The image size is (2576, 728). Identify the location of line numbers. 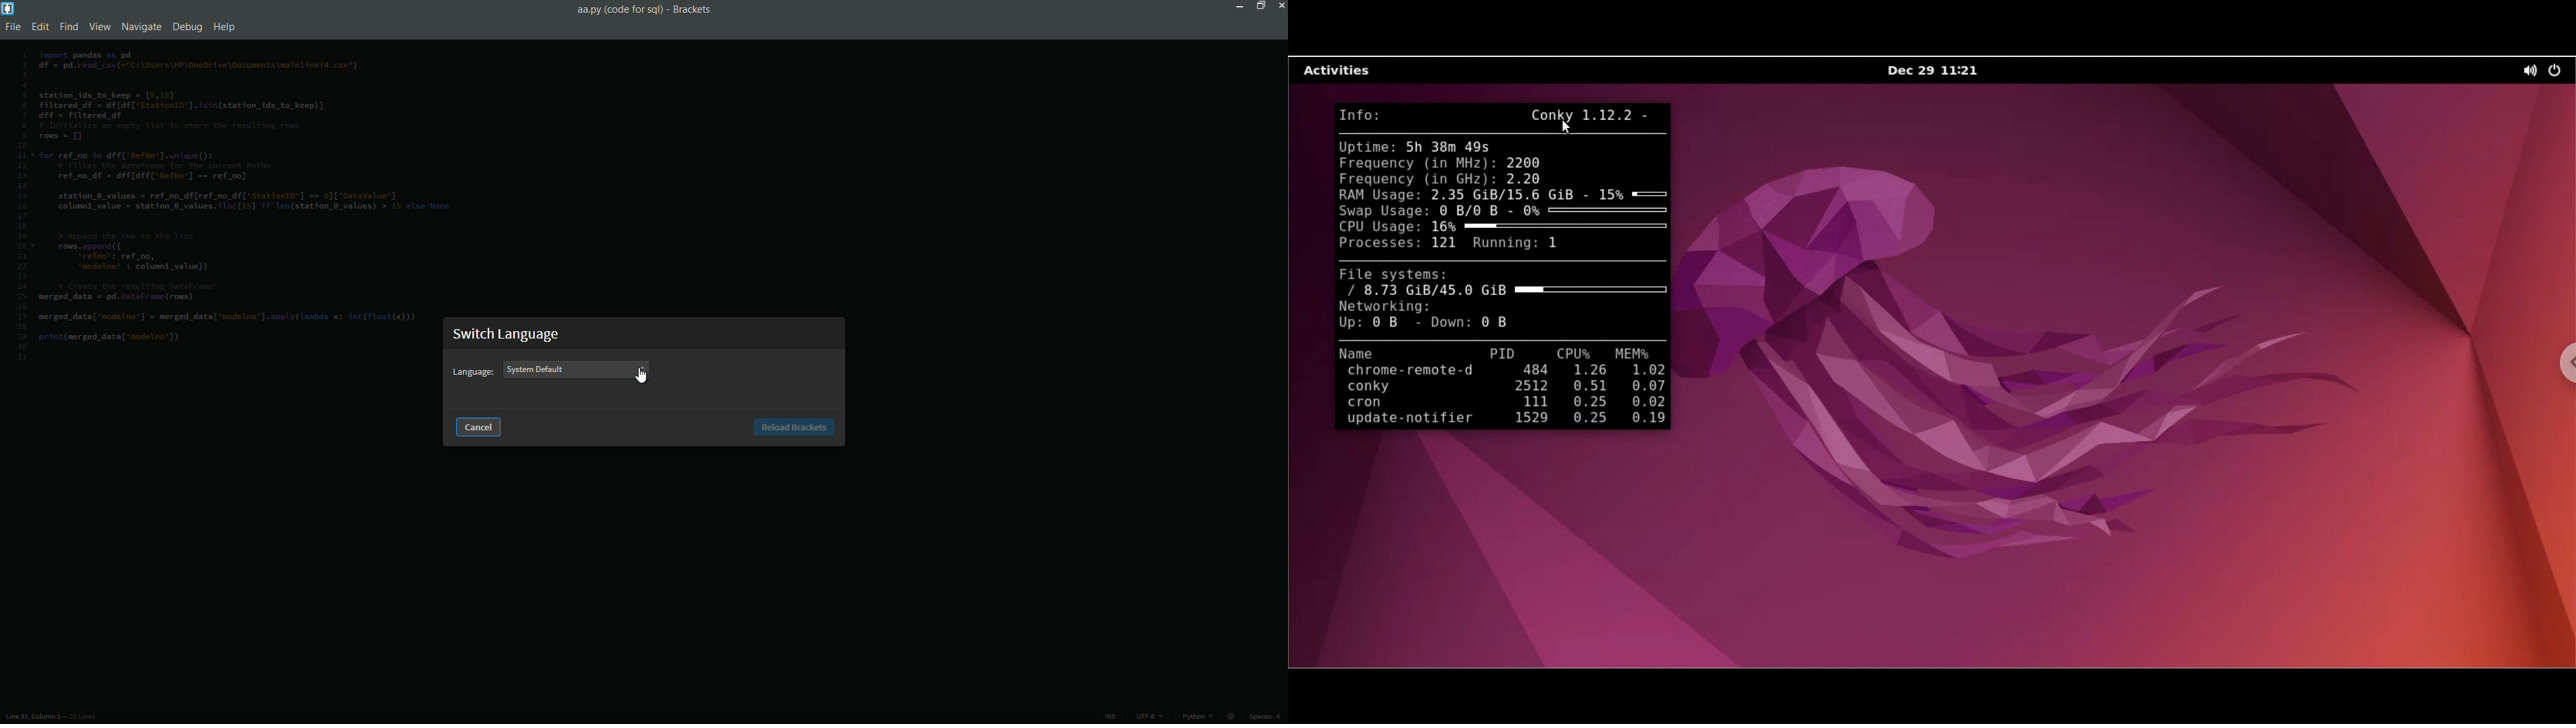
(21, 206).